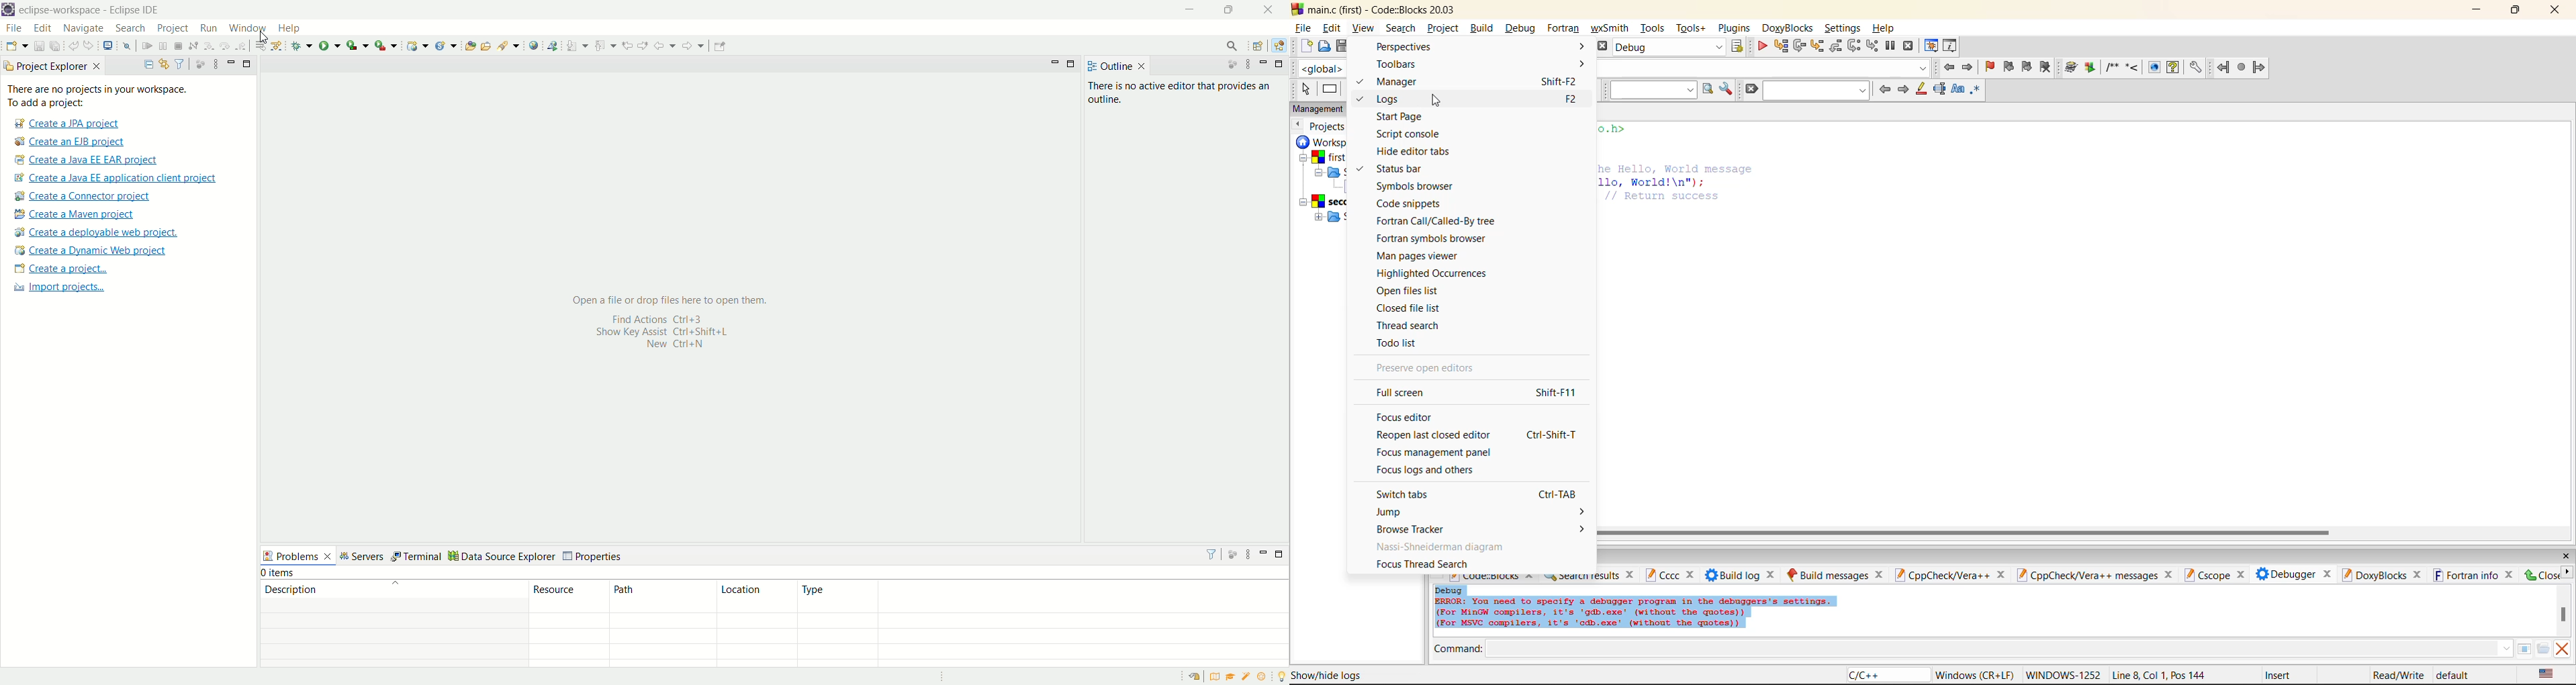  What do you see at coordinates (1433, 273) in the screenshot?
I see `highlighted occurences` at bounding box center [1433, 273].